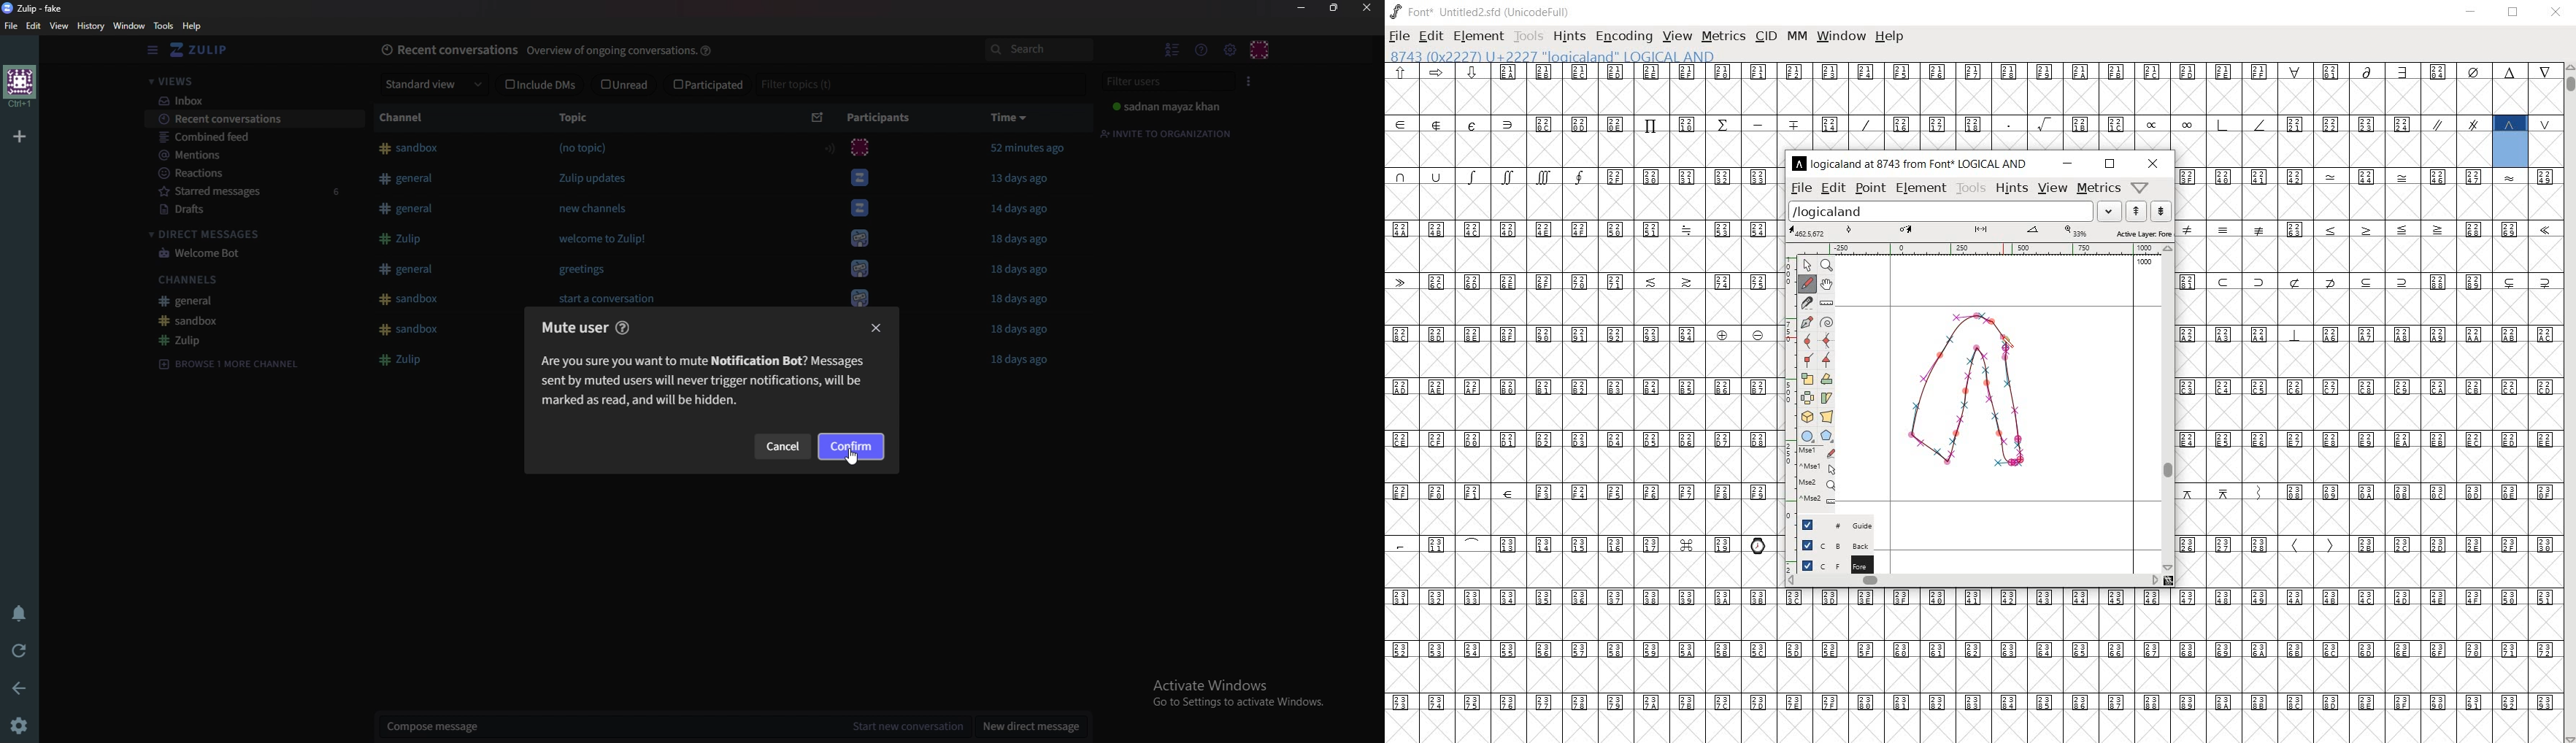 The height and width of the screenshot is (756, 2576). I want to click on foreground, so click(1830, 565).